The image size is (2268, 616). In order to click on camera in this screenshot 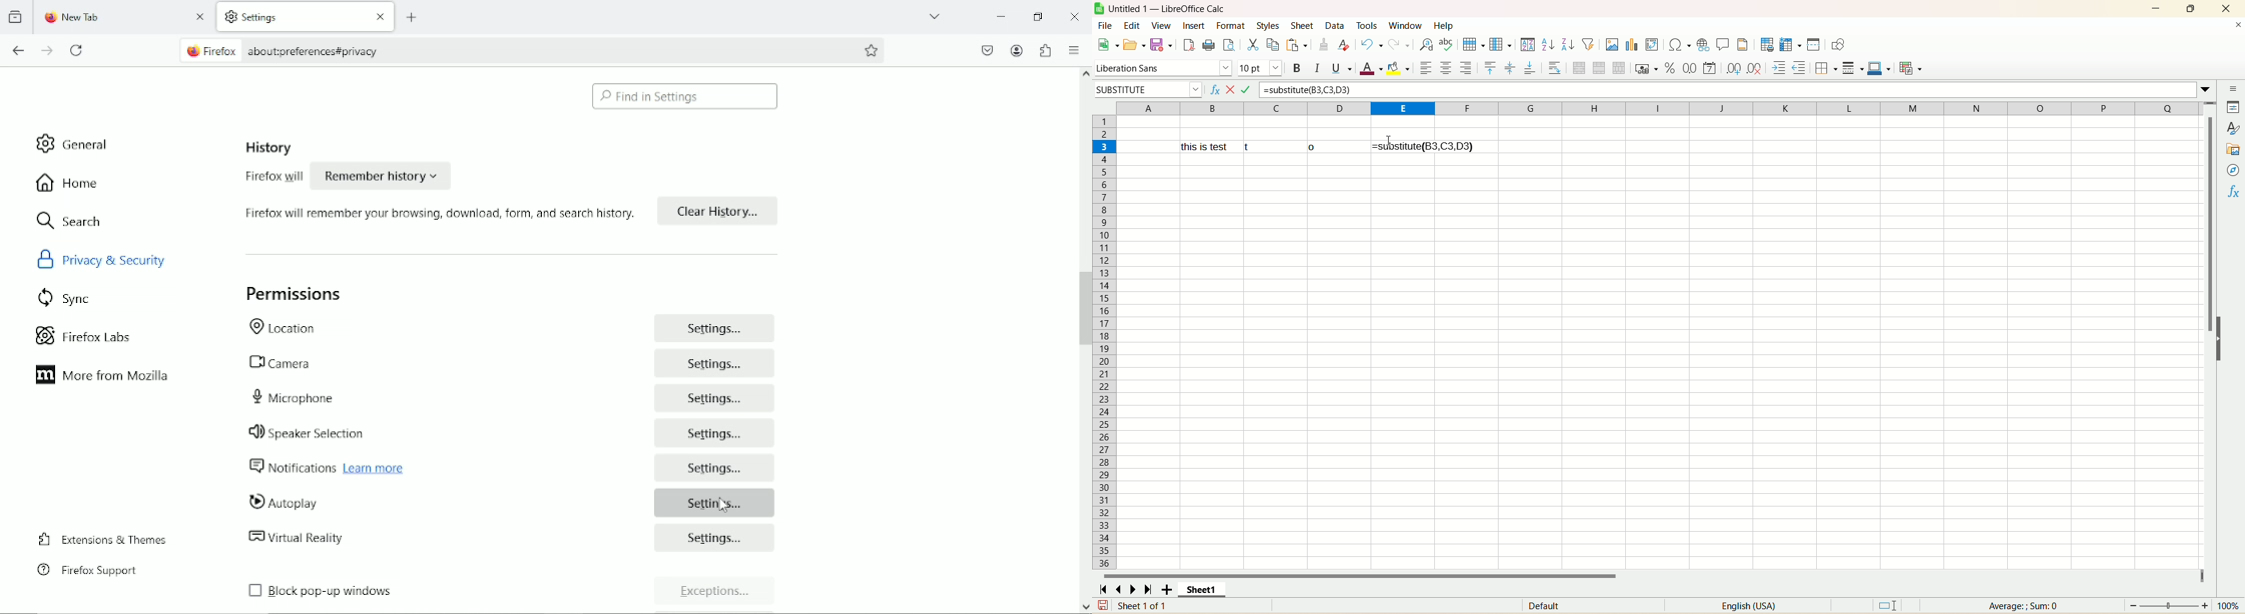, I will do `click(372, 362)`.